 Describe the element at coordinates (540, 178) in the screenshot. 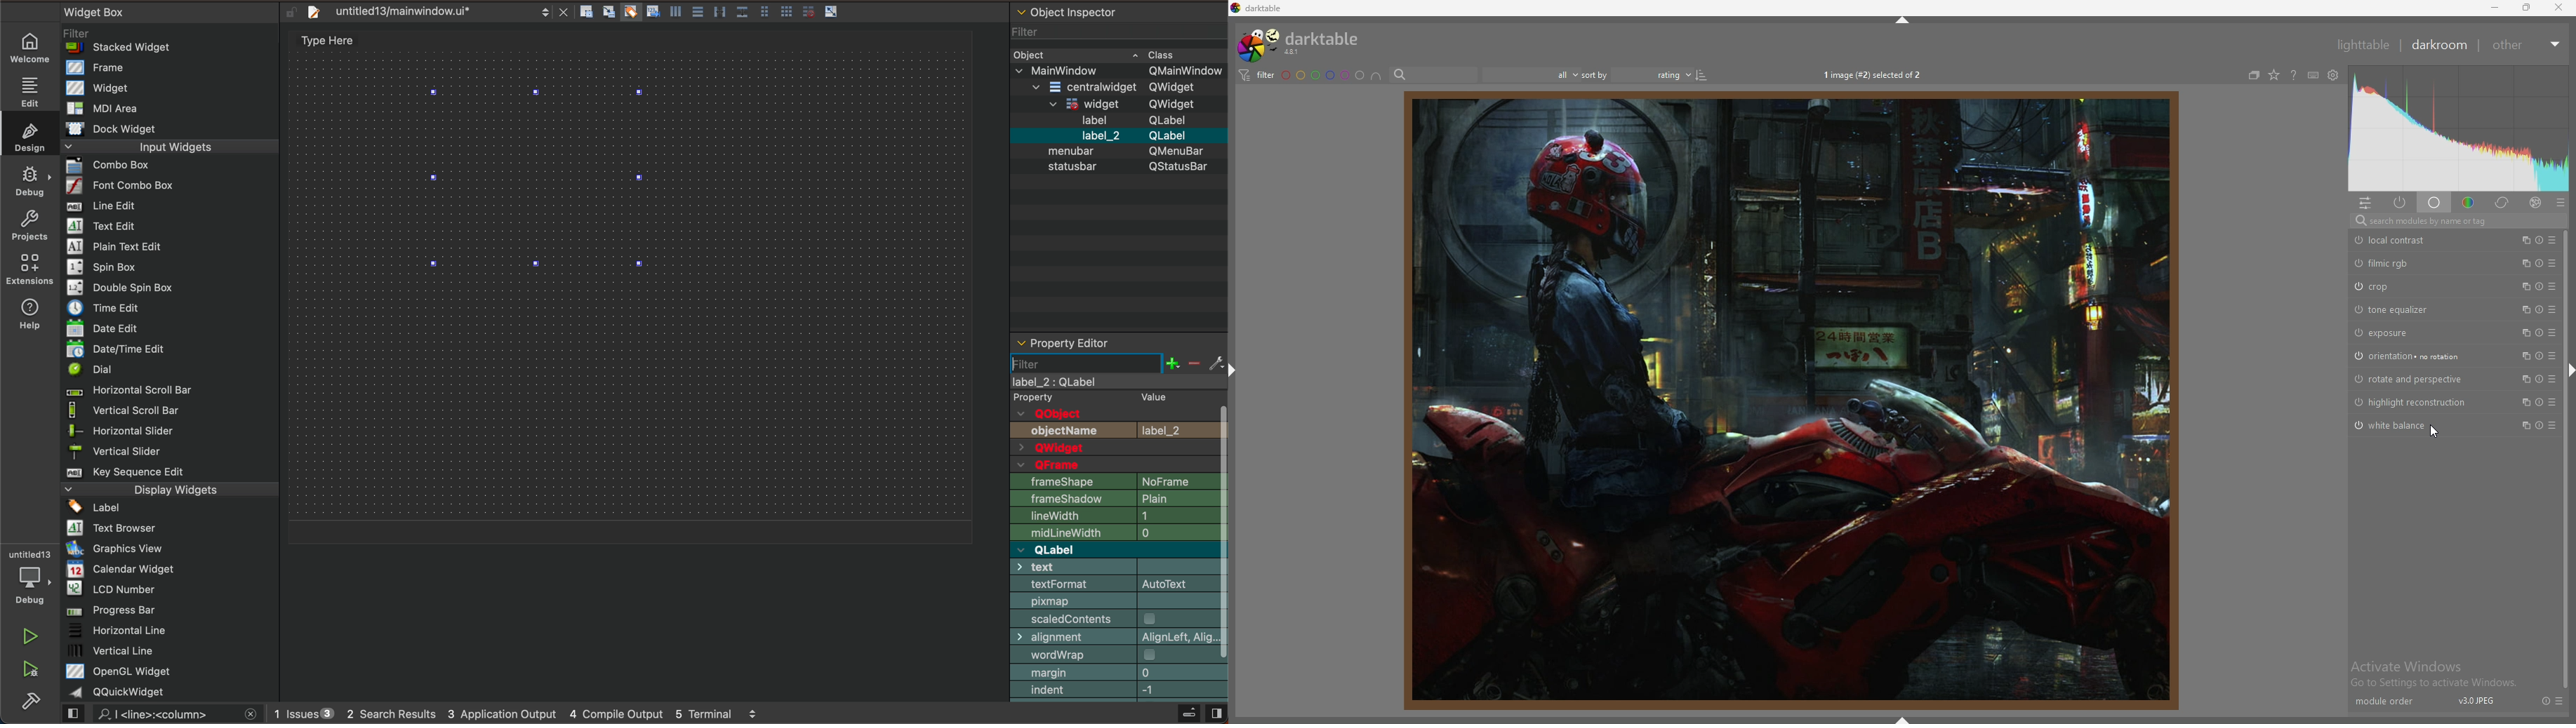

I see `label widget` at that location.